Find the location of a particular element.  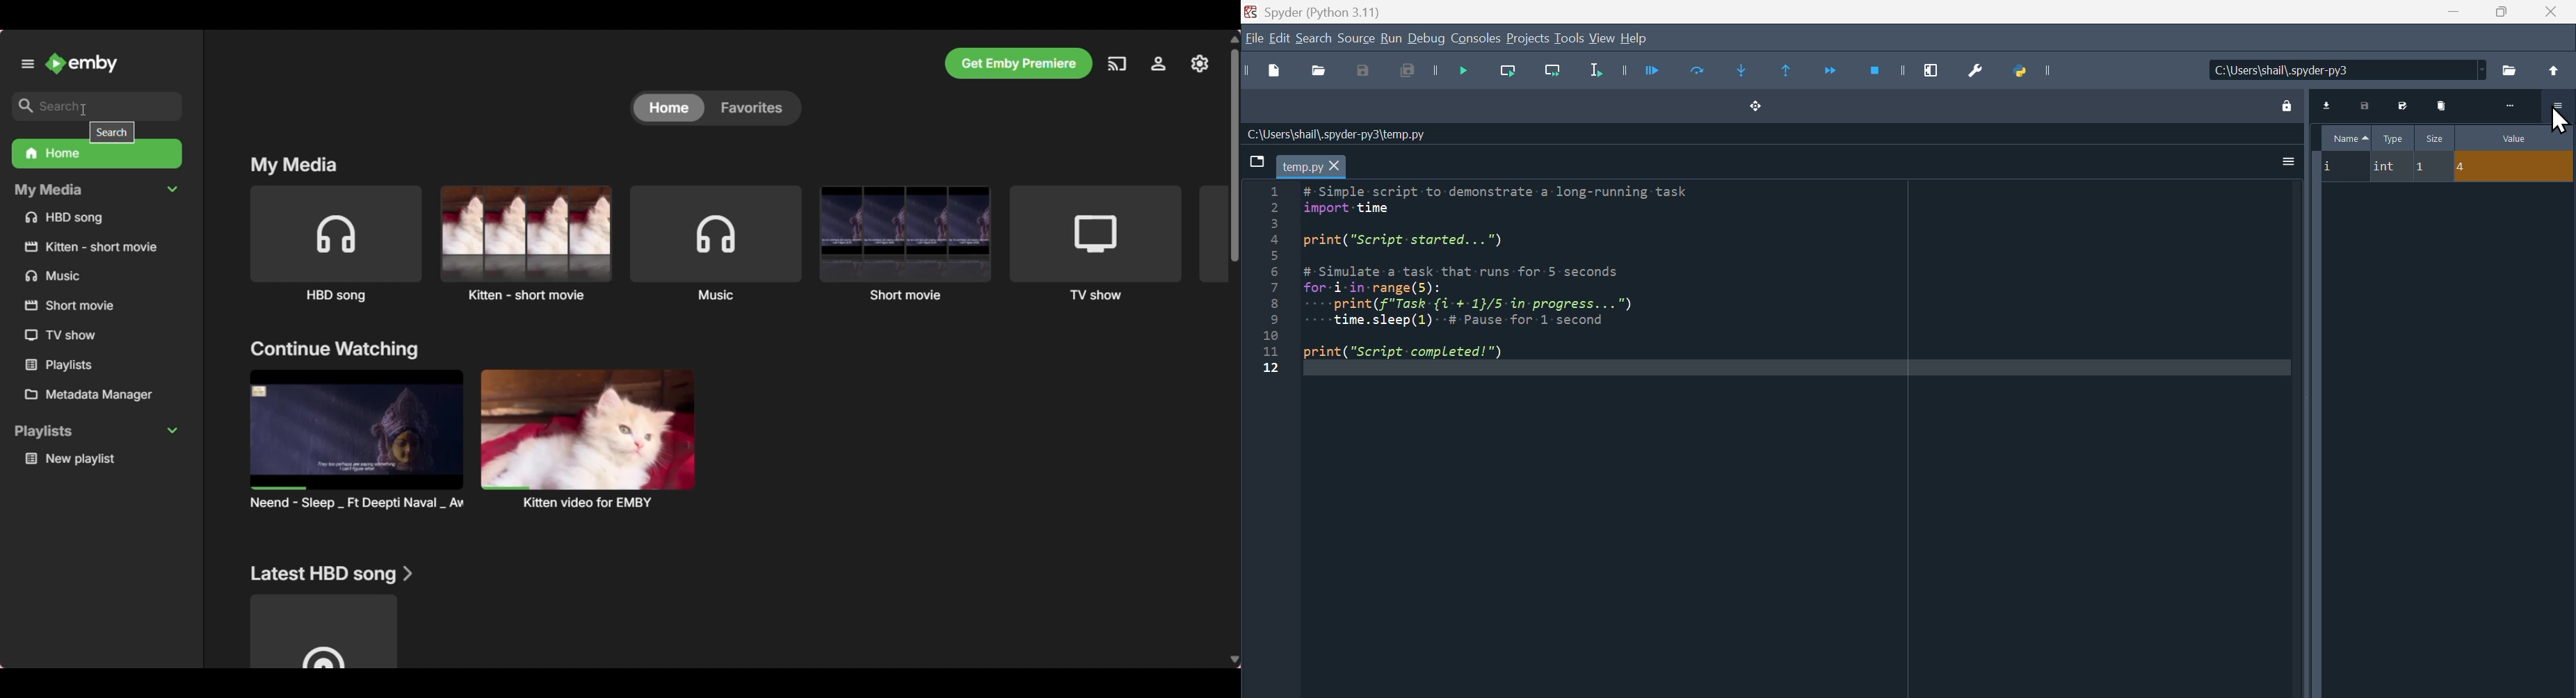

New file is located at coordinates (1273, 70).